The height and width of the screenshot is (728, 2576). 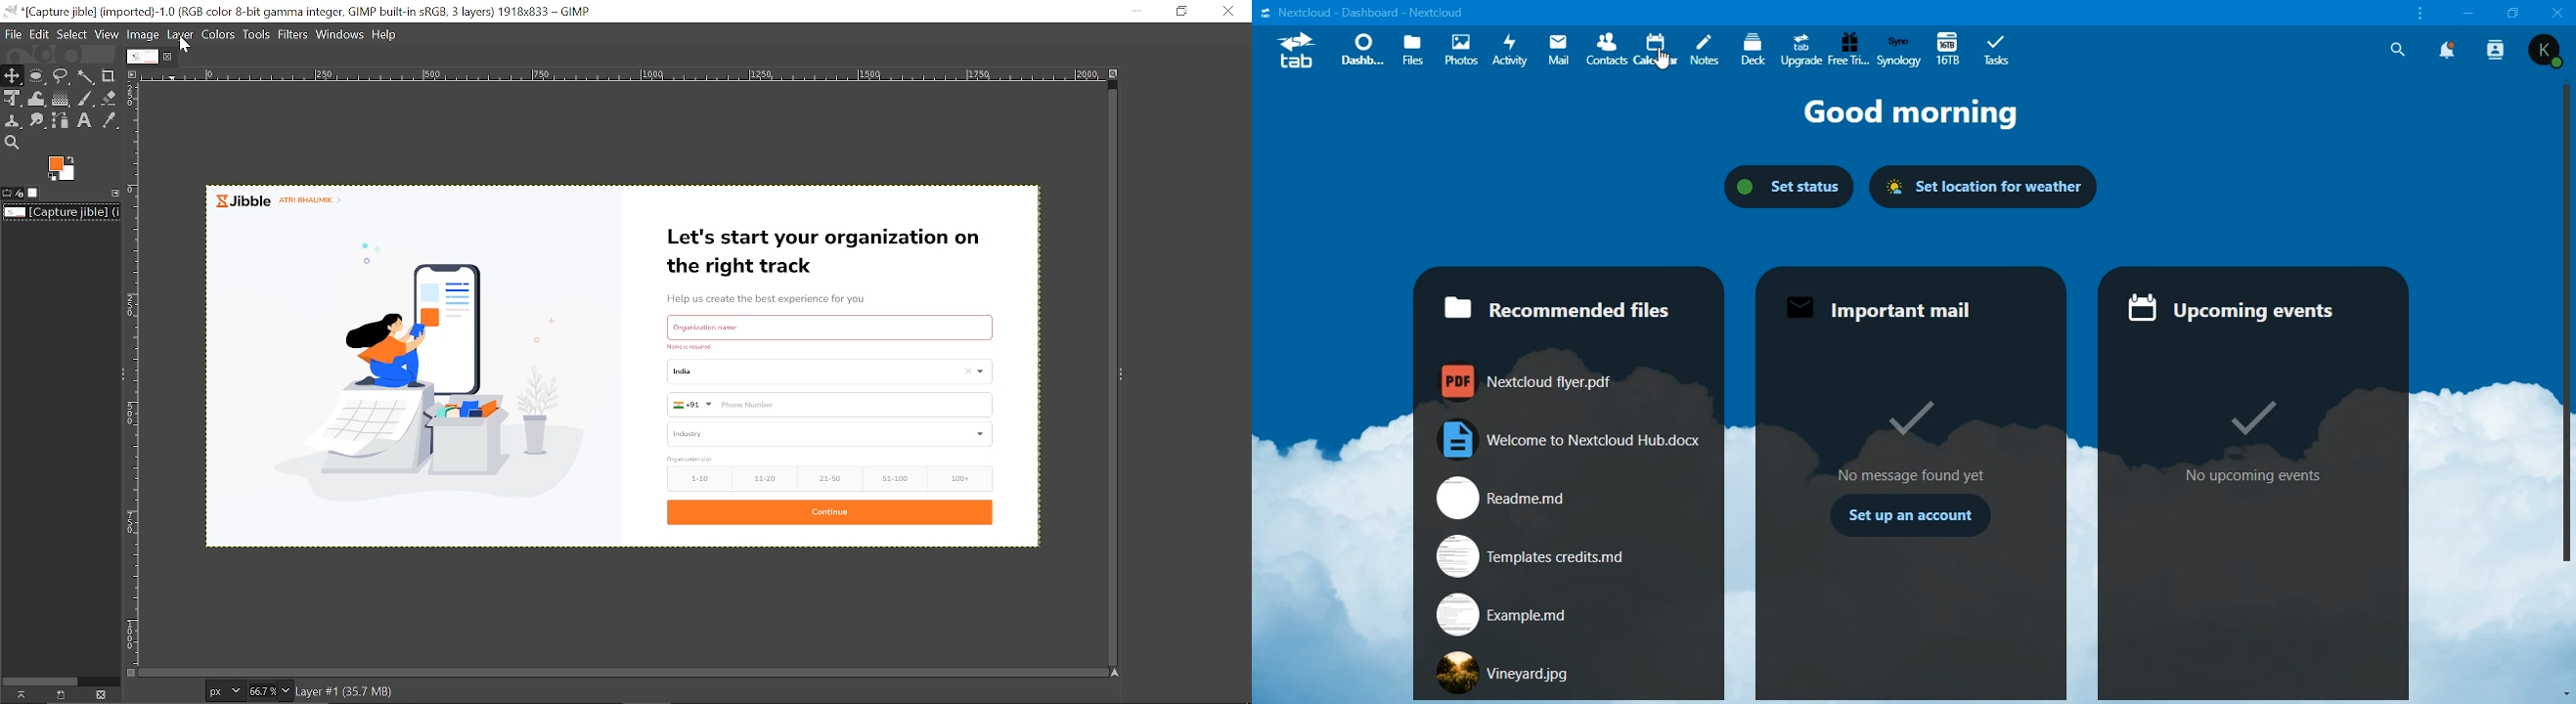 I want to click on upgrade, so click(x=1802, y=49).